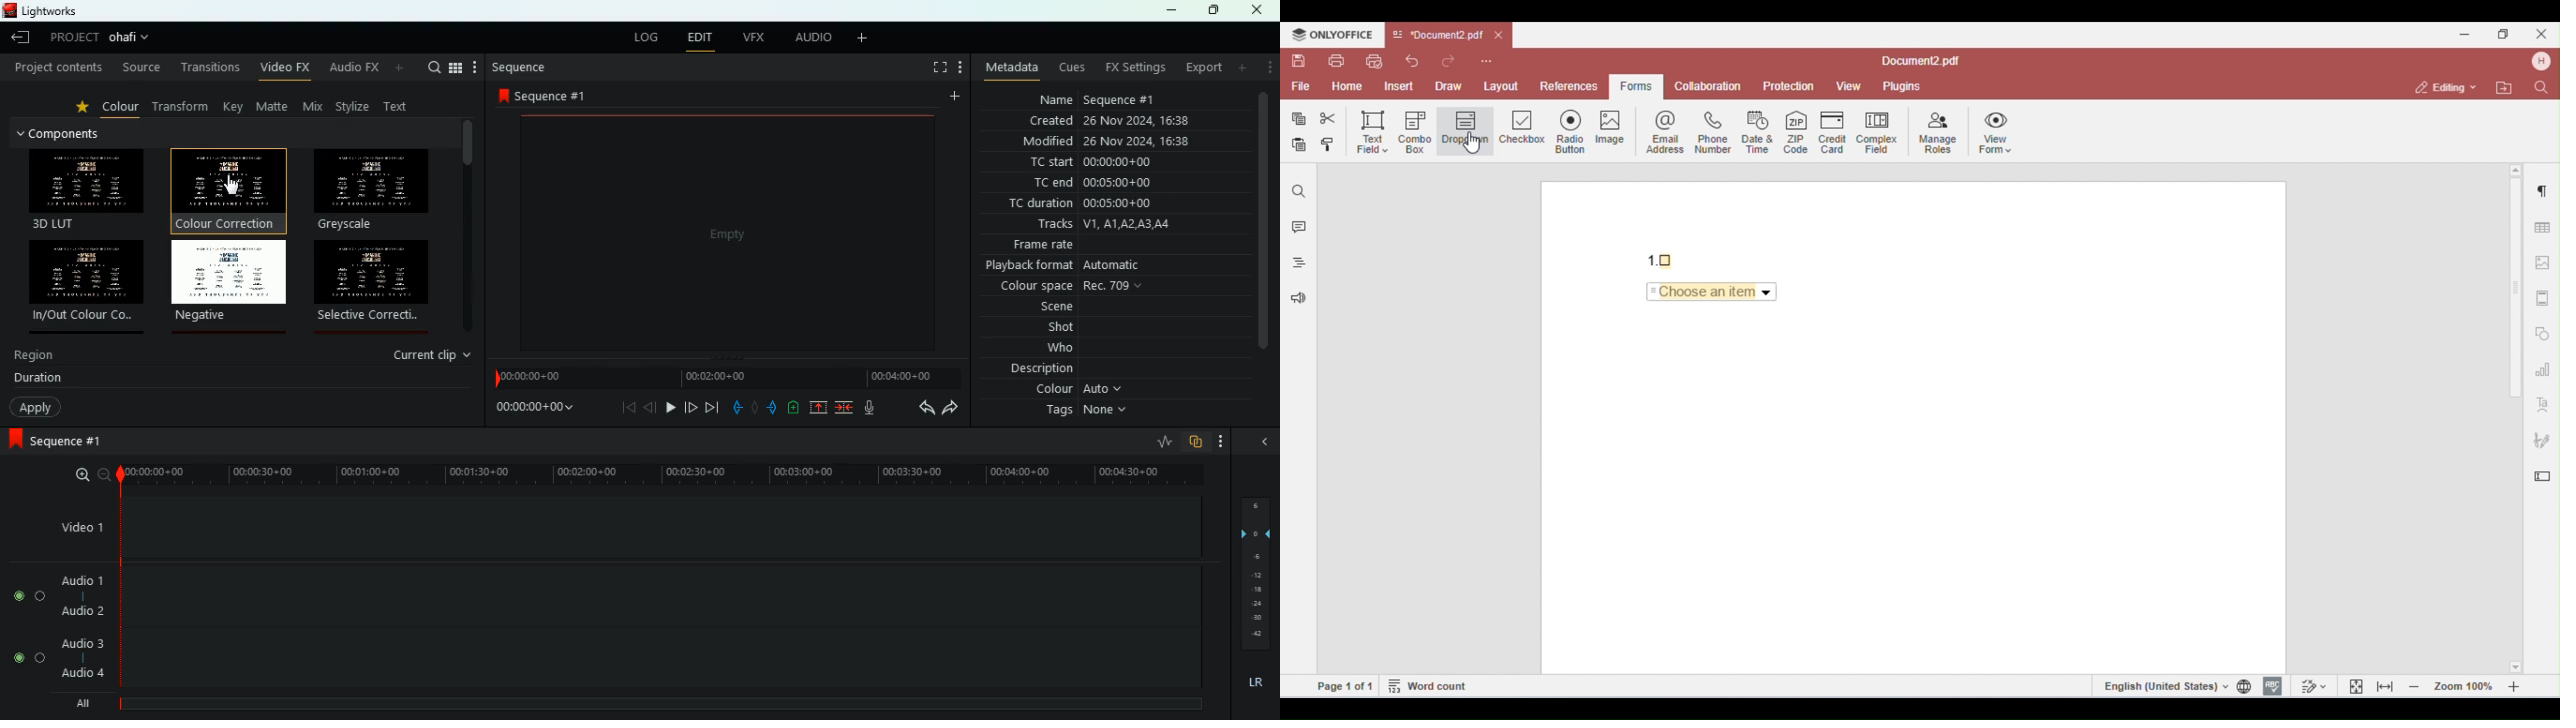 This screenshot has width=2576, height=728. I want to click on minimize, so click(1173, 11).